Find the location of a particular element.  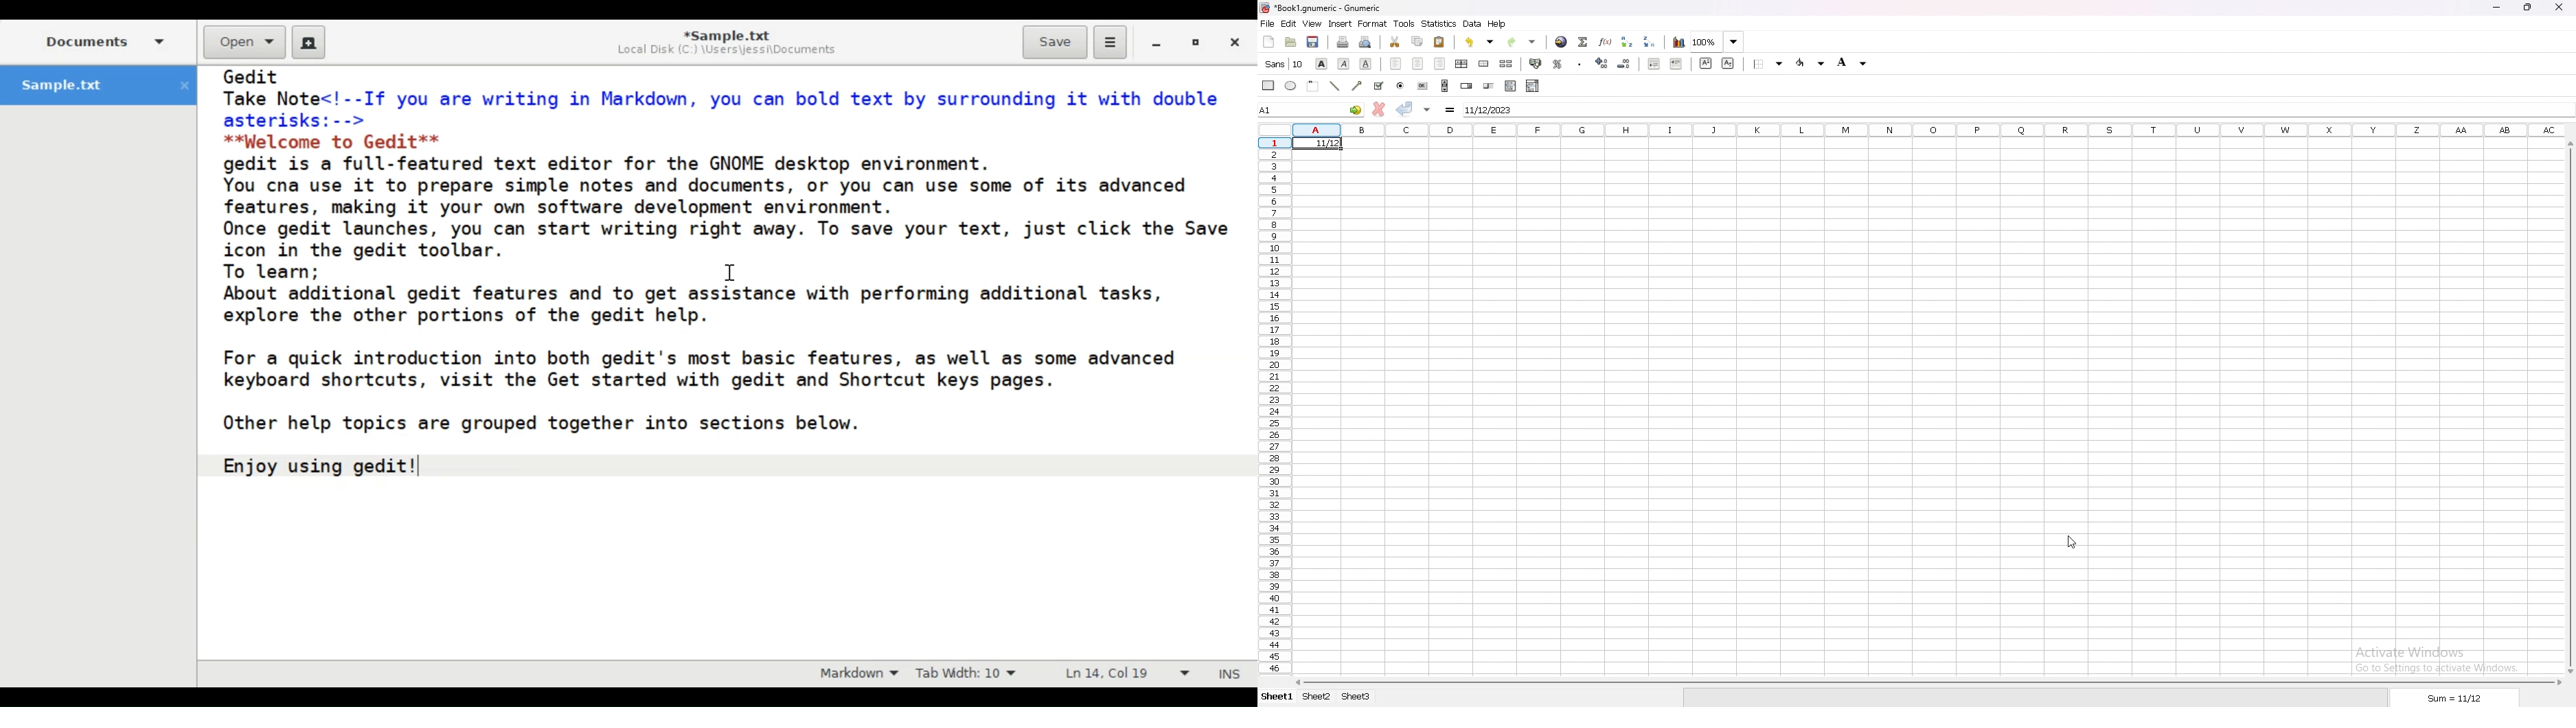

font is located at coordinates (1286, 63).